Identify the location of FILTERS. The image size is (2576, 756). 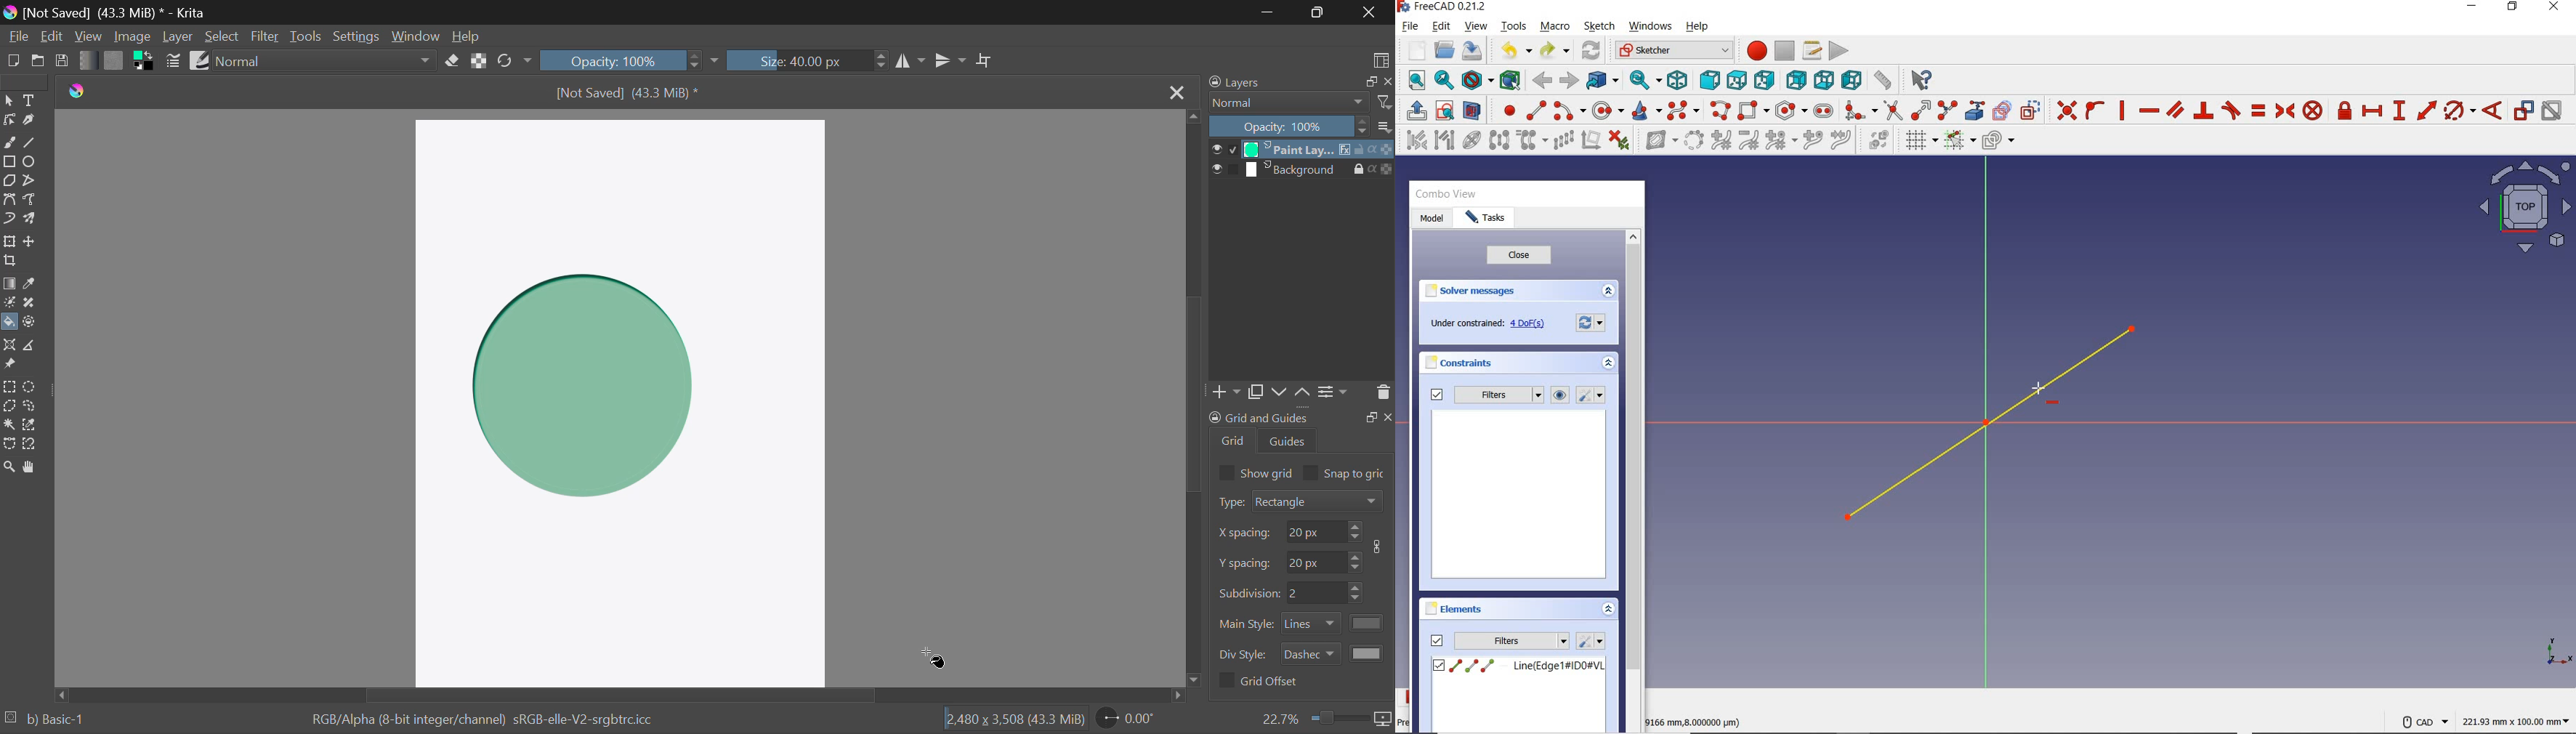
(1499, 395).